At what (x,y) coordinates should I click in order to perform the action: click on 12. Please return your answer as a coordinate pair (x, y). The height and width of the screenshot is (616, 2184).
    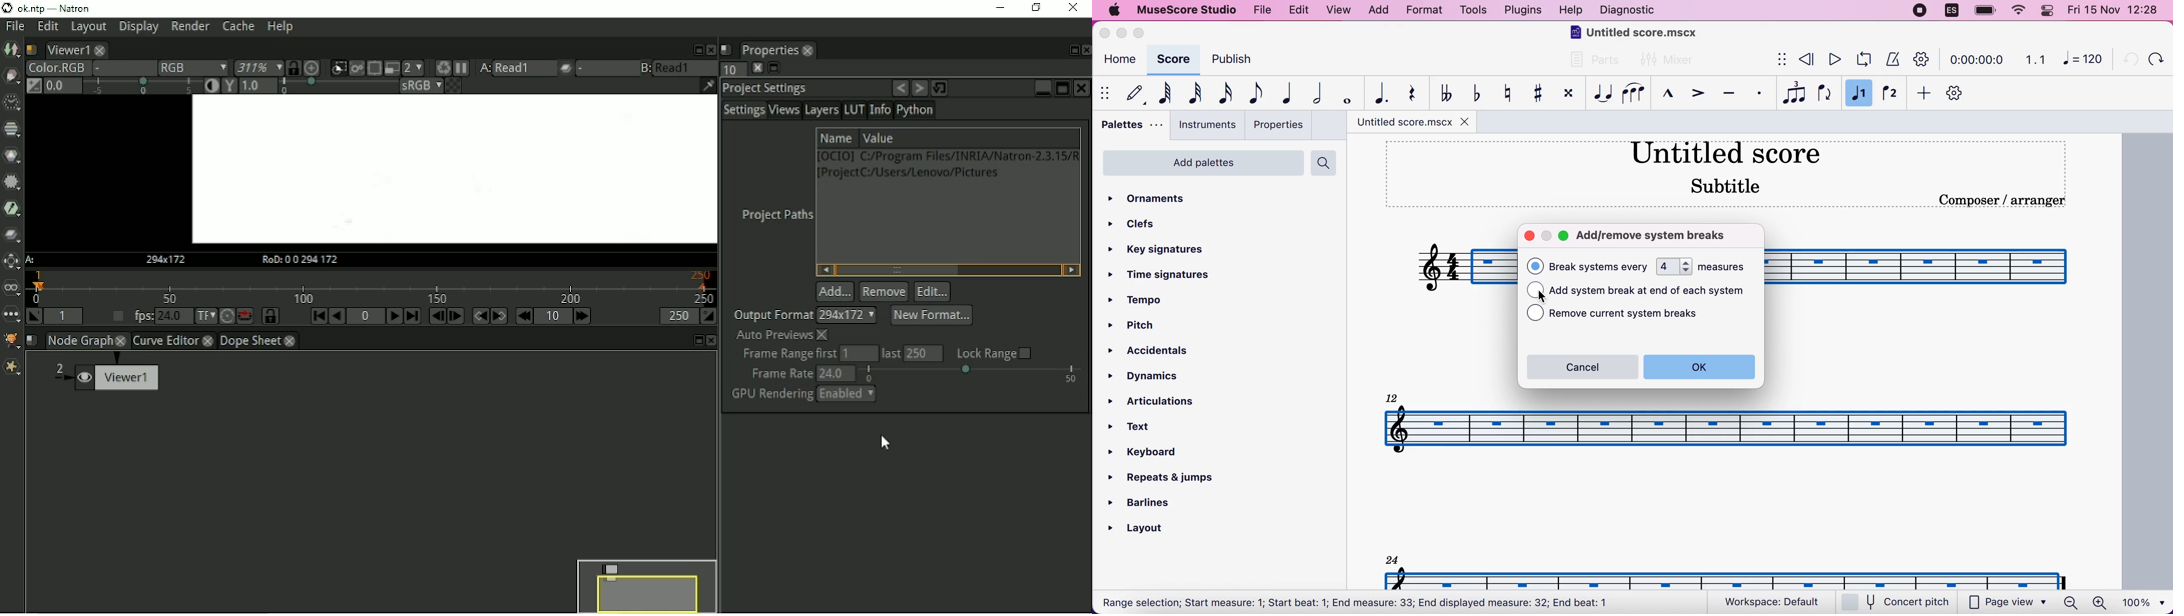
    Looking at the image, I should click on (1394, 397).